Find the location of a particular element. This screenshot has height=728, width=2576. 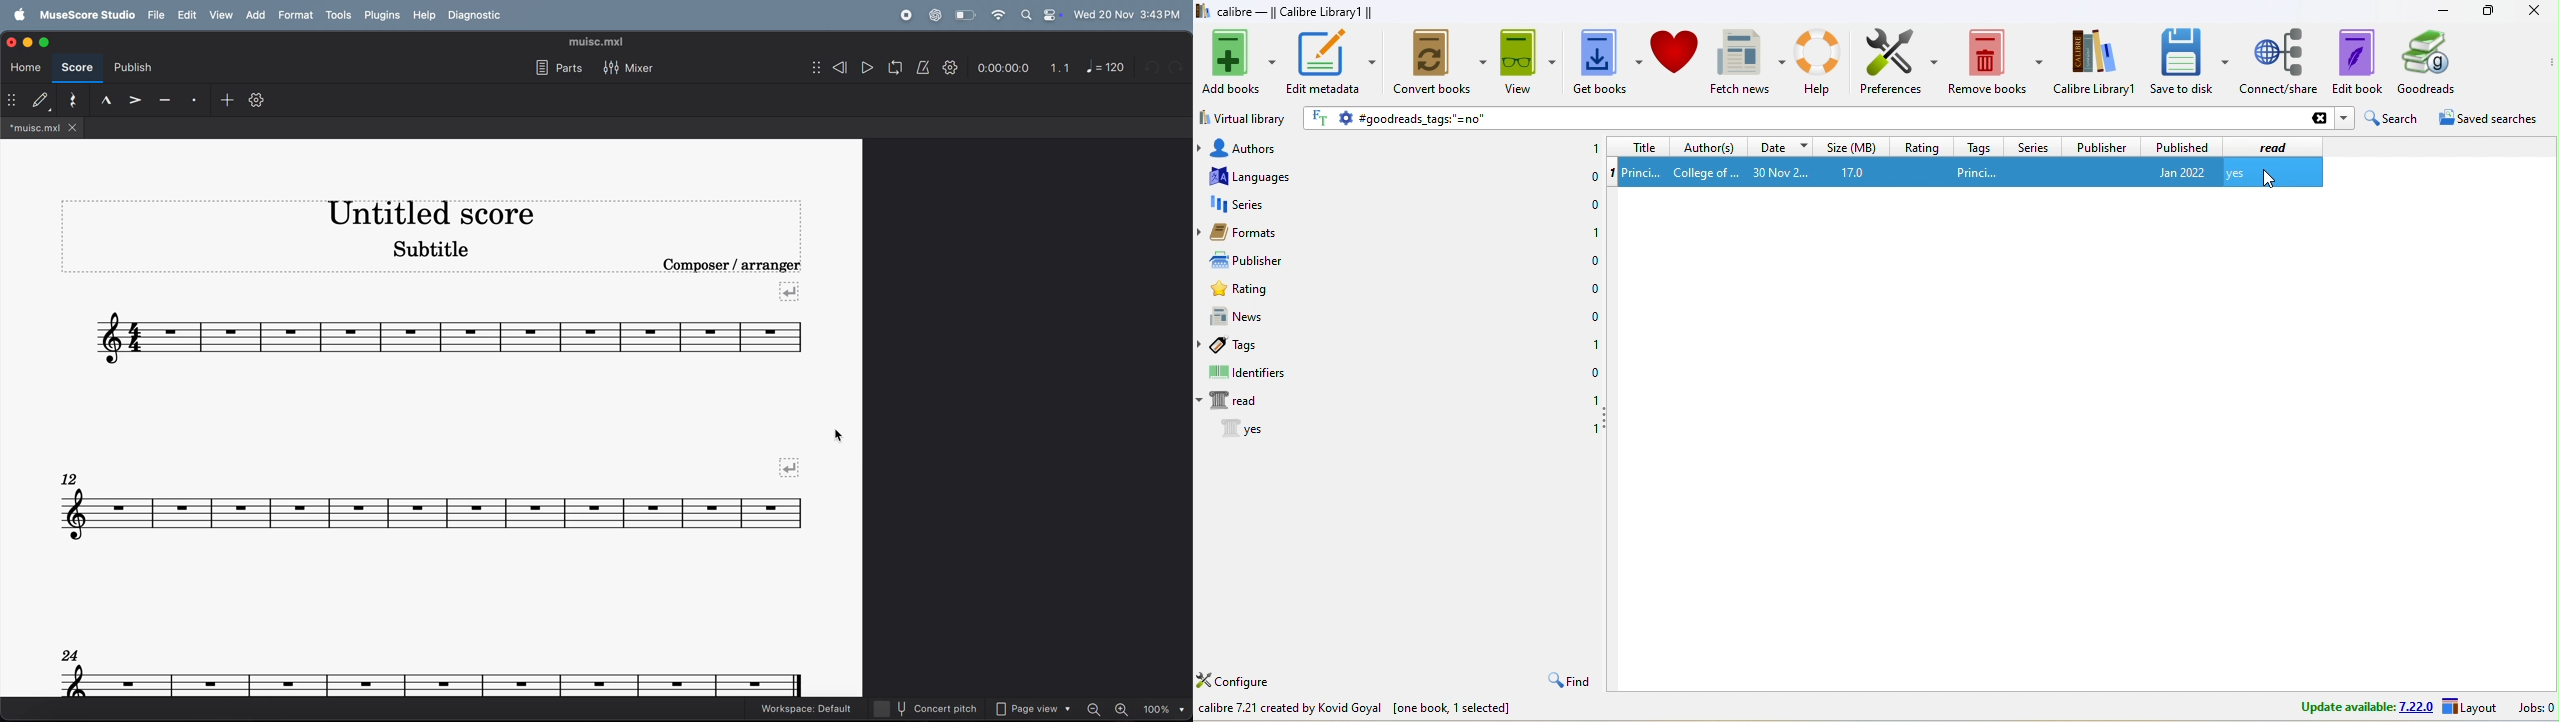

1 is located at coordinates (1592, 430).